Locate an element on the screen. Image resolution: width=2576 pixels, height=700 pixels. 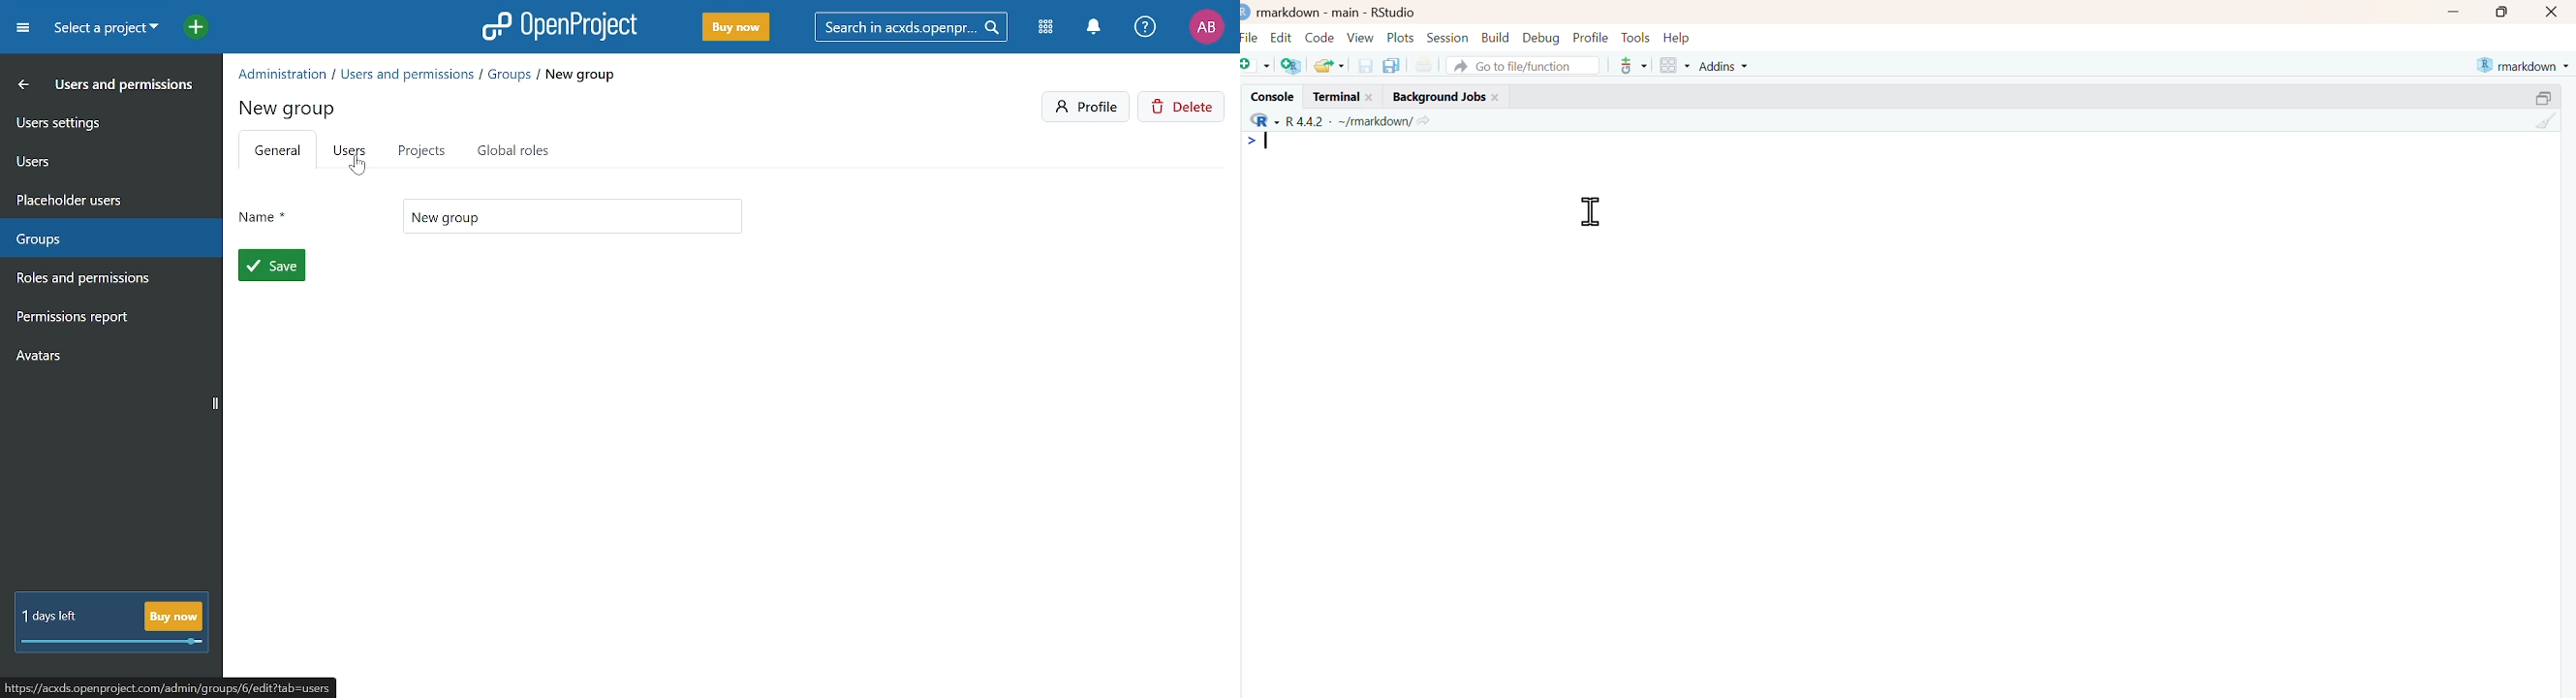
Code is located at coordinates (1320, 34).